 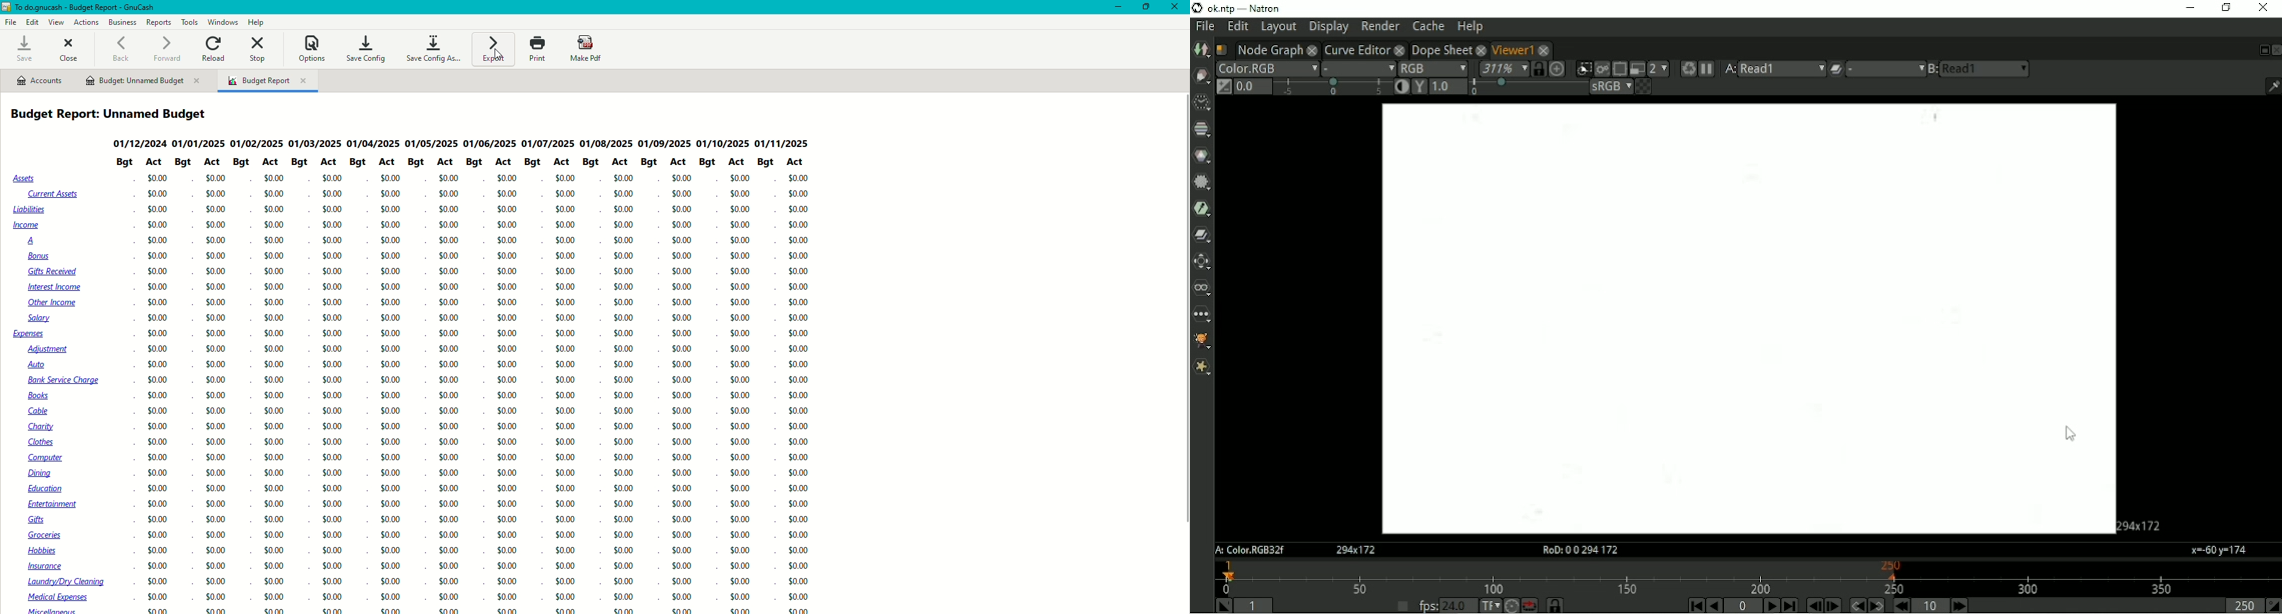 I want to click on 0.00, so click(x=216, y=210).